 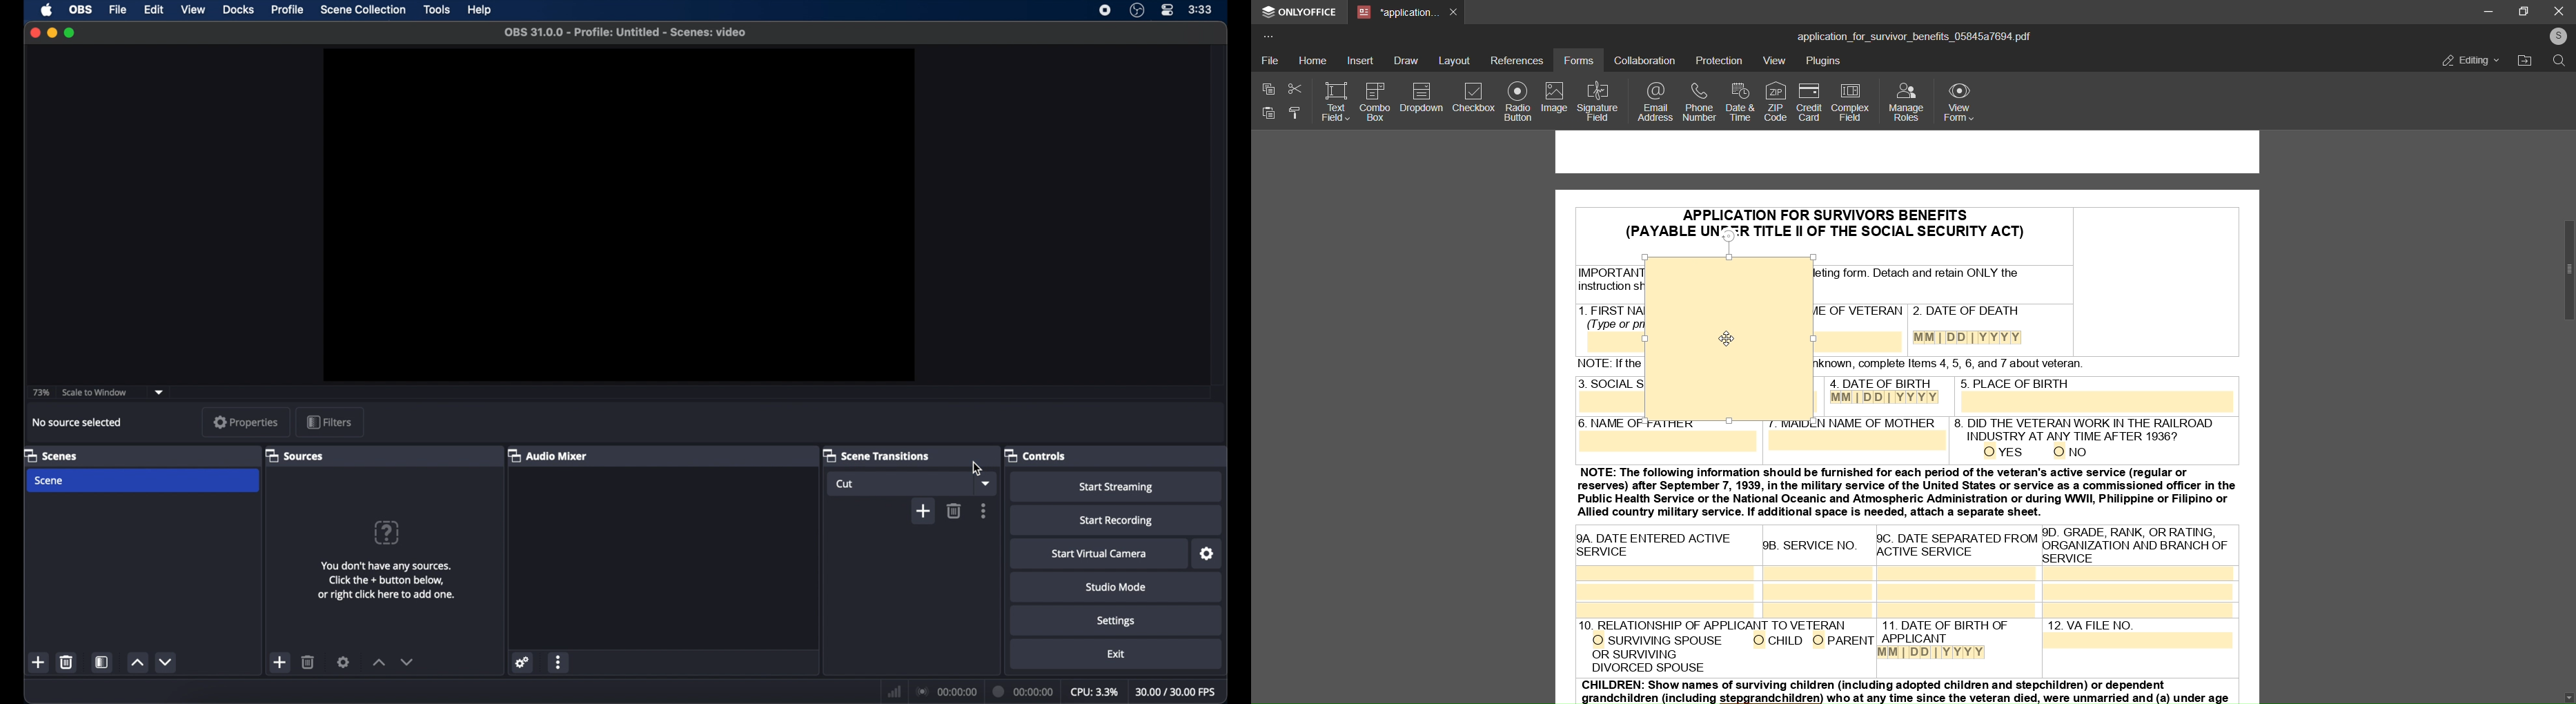 I want to click on duration, so click(x=1025, y=689).